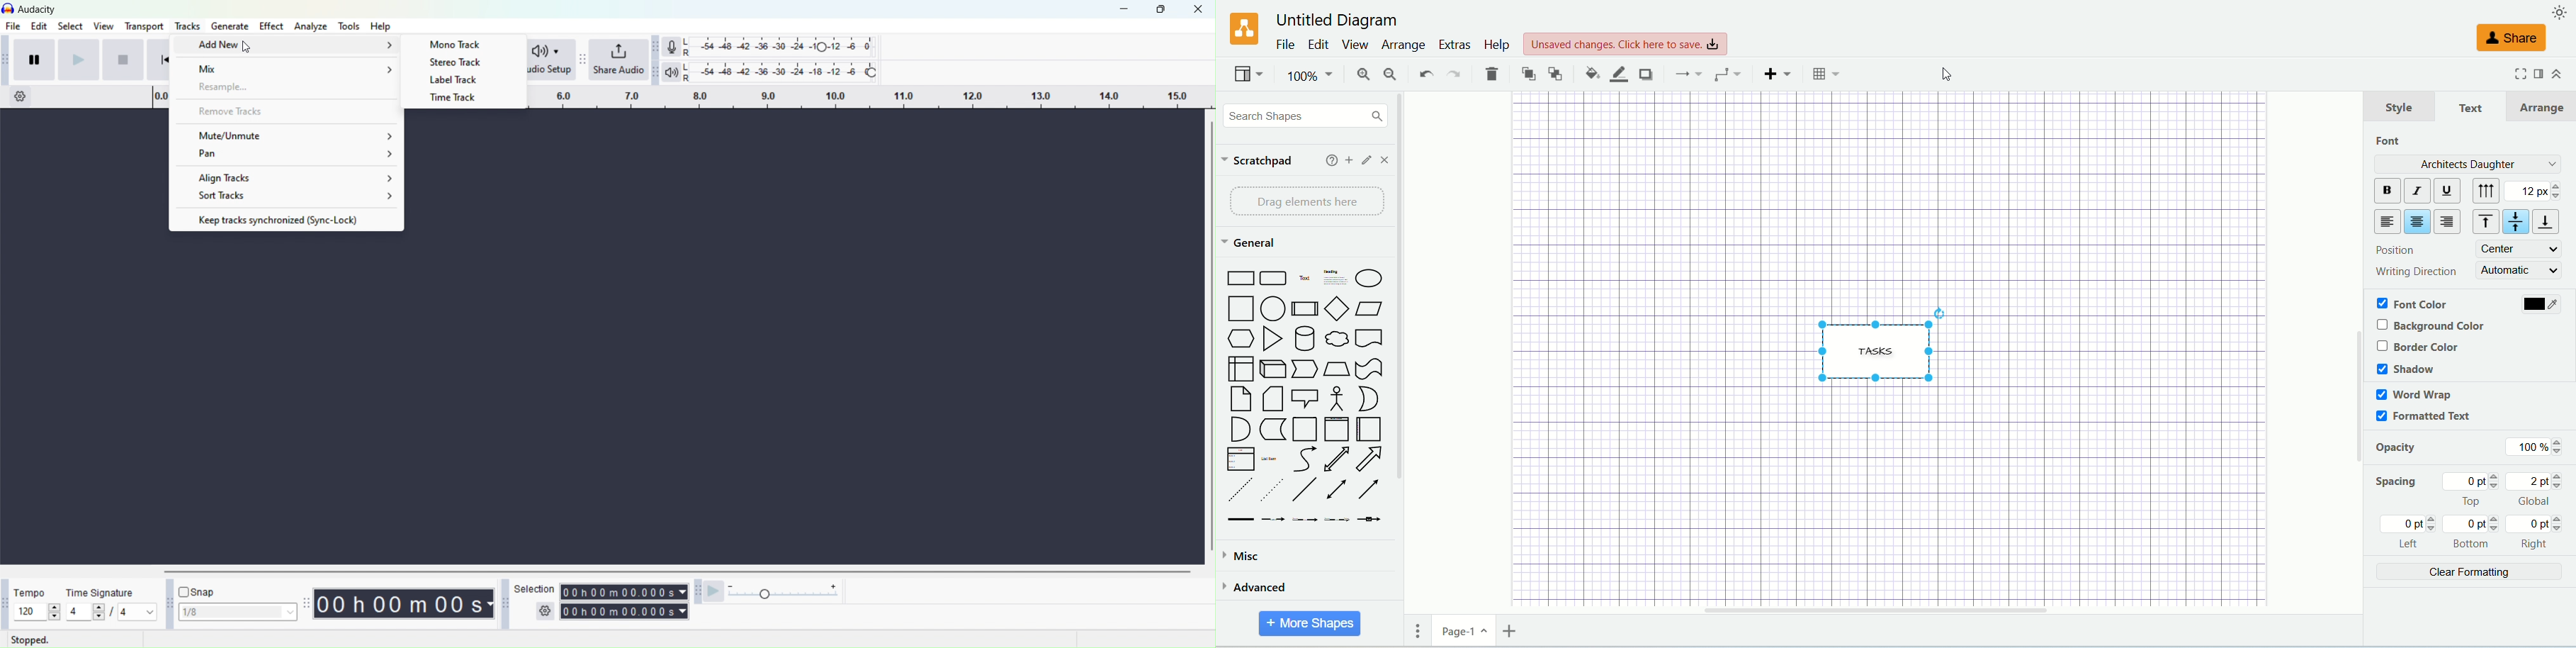 The image size is (2576, 672). I want to click on Connector with 2 label, so click(1304, 520).